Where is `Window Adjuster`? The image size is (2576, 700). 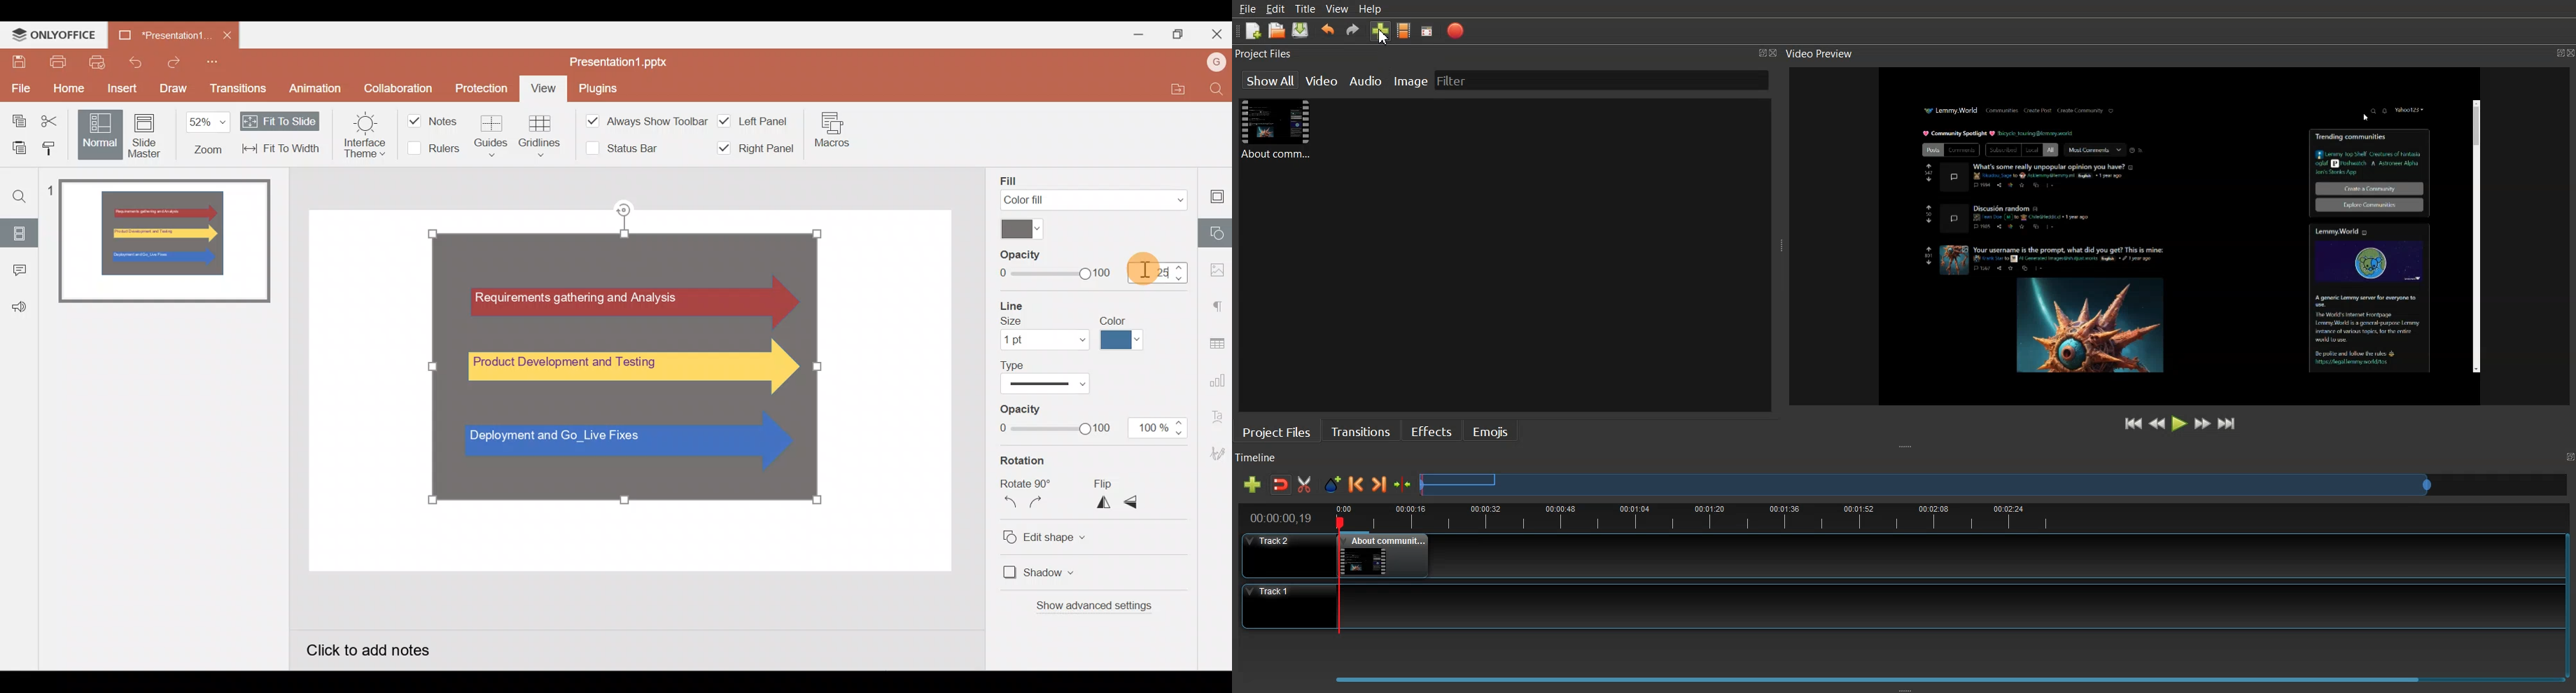 Window Adjuster is located at coordinates (1907, 447).